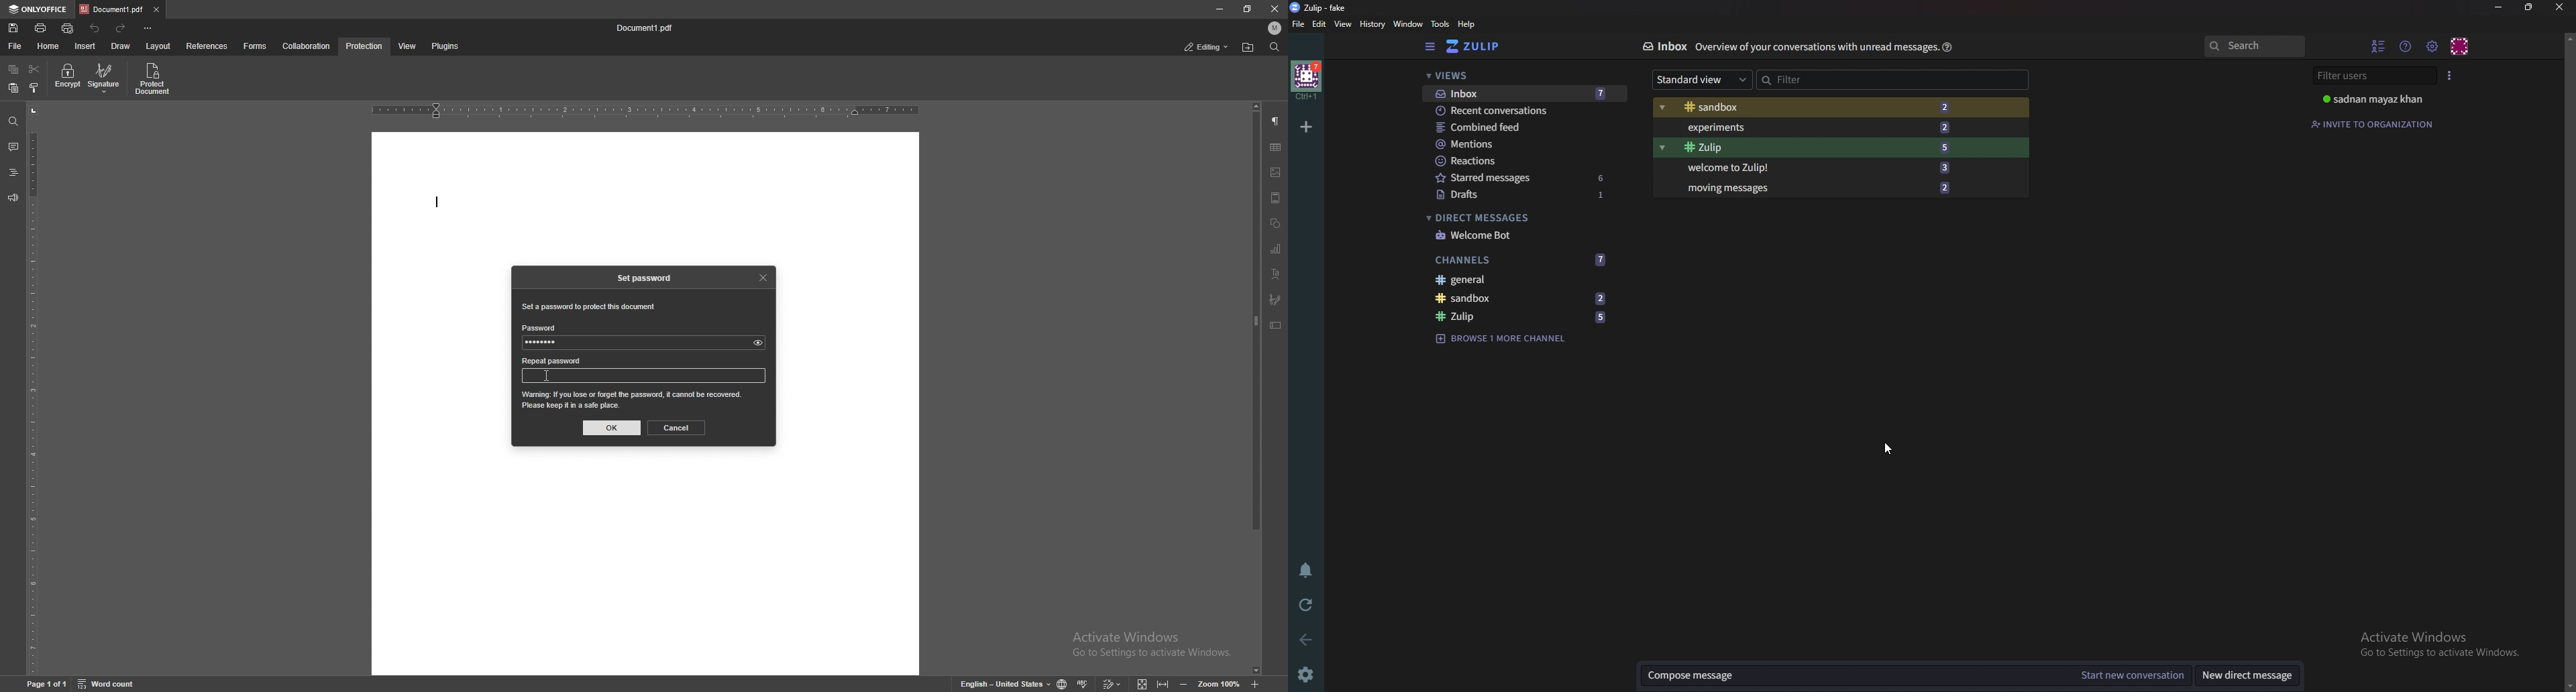 The width and height of the screenshot is (2576, 700). What do you see at coordinates (13, 89) in the screenshot?
I see `paste` at bounding box center [13, 89].